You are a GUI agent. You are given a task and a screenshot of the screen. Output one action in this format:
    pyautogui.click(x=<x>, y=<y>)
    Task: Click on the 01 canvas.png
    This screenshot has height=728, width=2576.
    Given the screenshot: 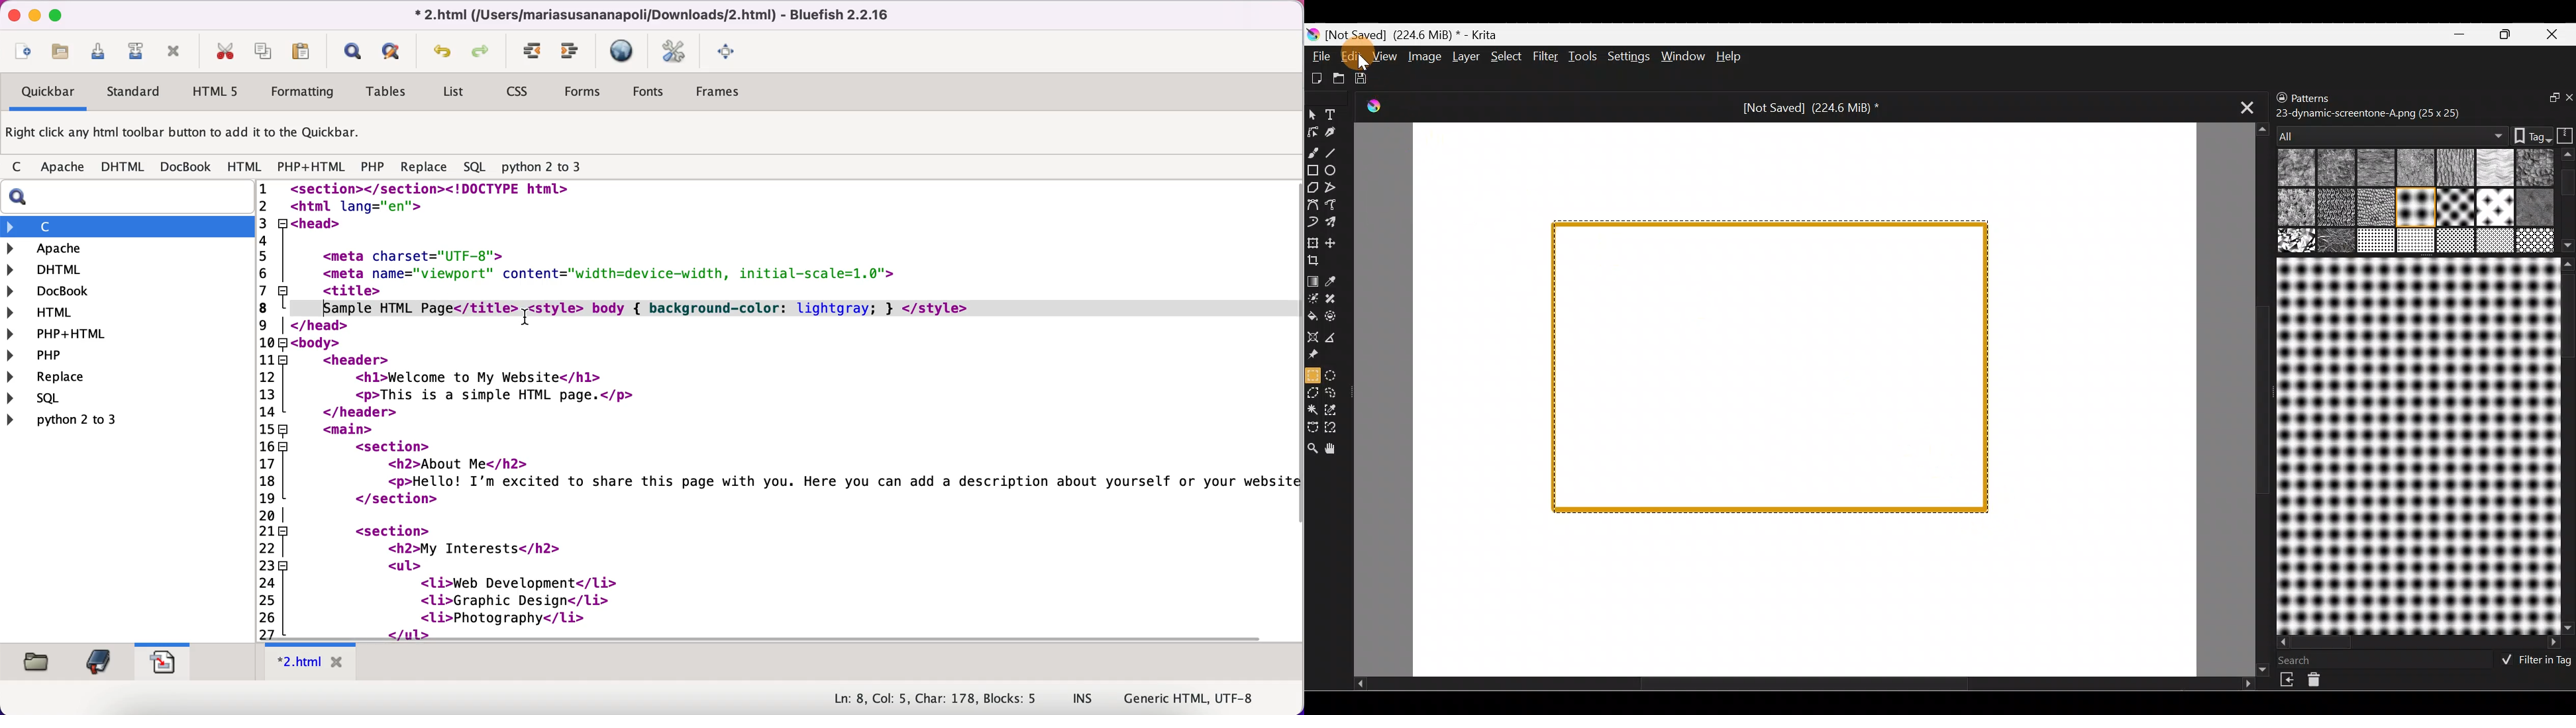 What is the action you would take?
    pyautogui.click(x=2293, y=169)
    